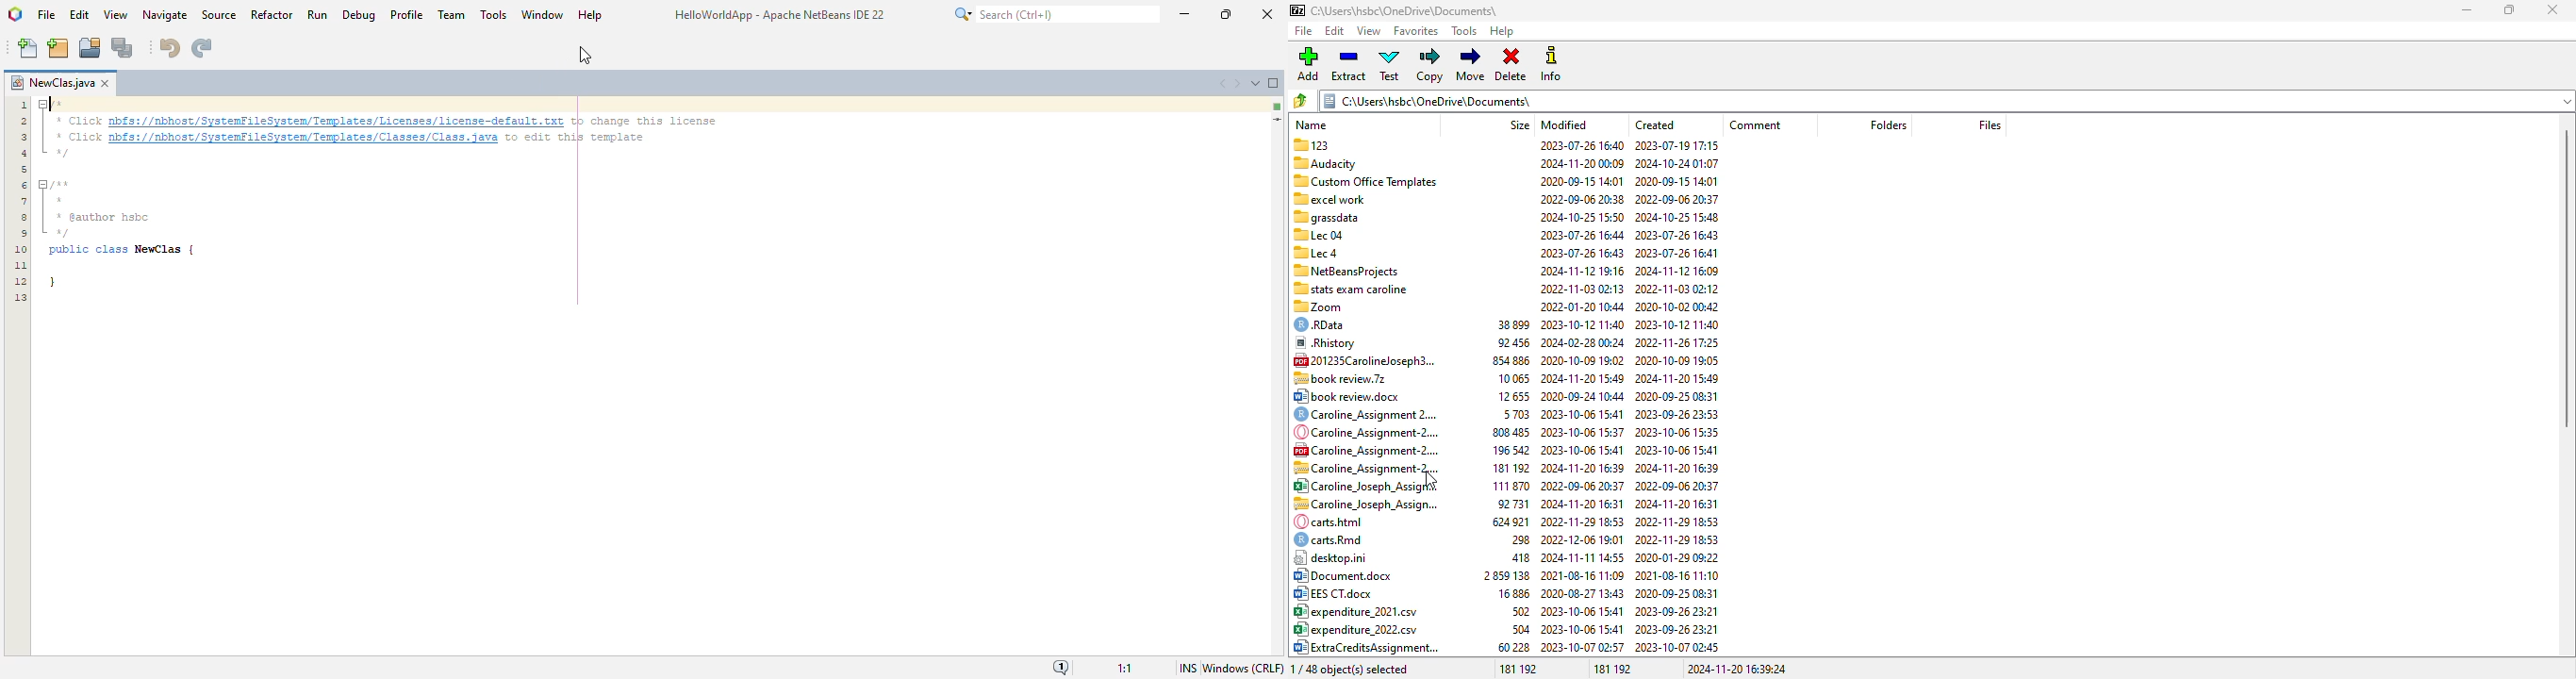 This screenshot has height=700, width=2576. Describe the element at coordinates (1404, 10) in the screenshot. I see `folder name` at that location.